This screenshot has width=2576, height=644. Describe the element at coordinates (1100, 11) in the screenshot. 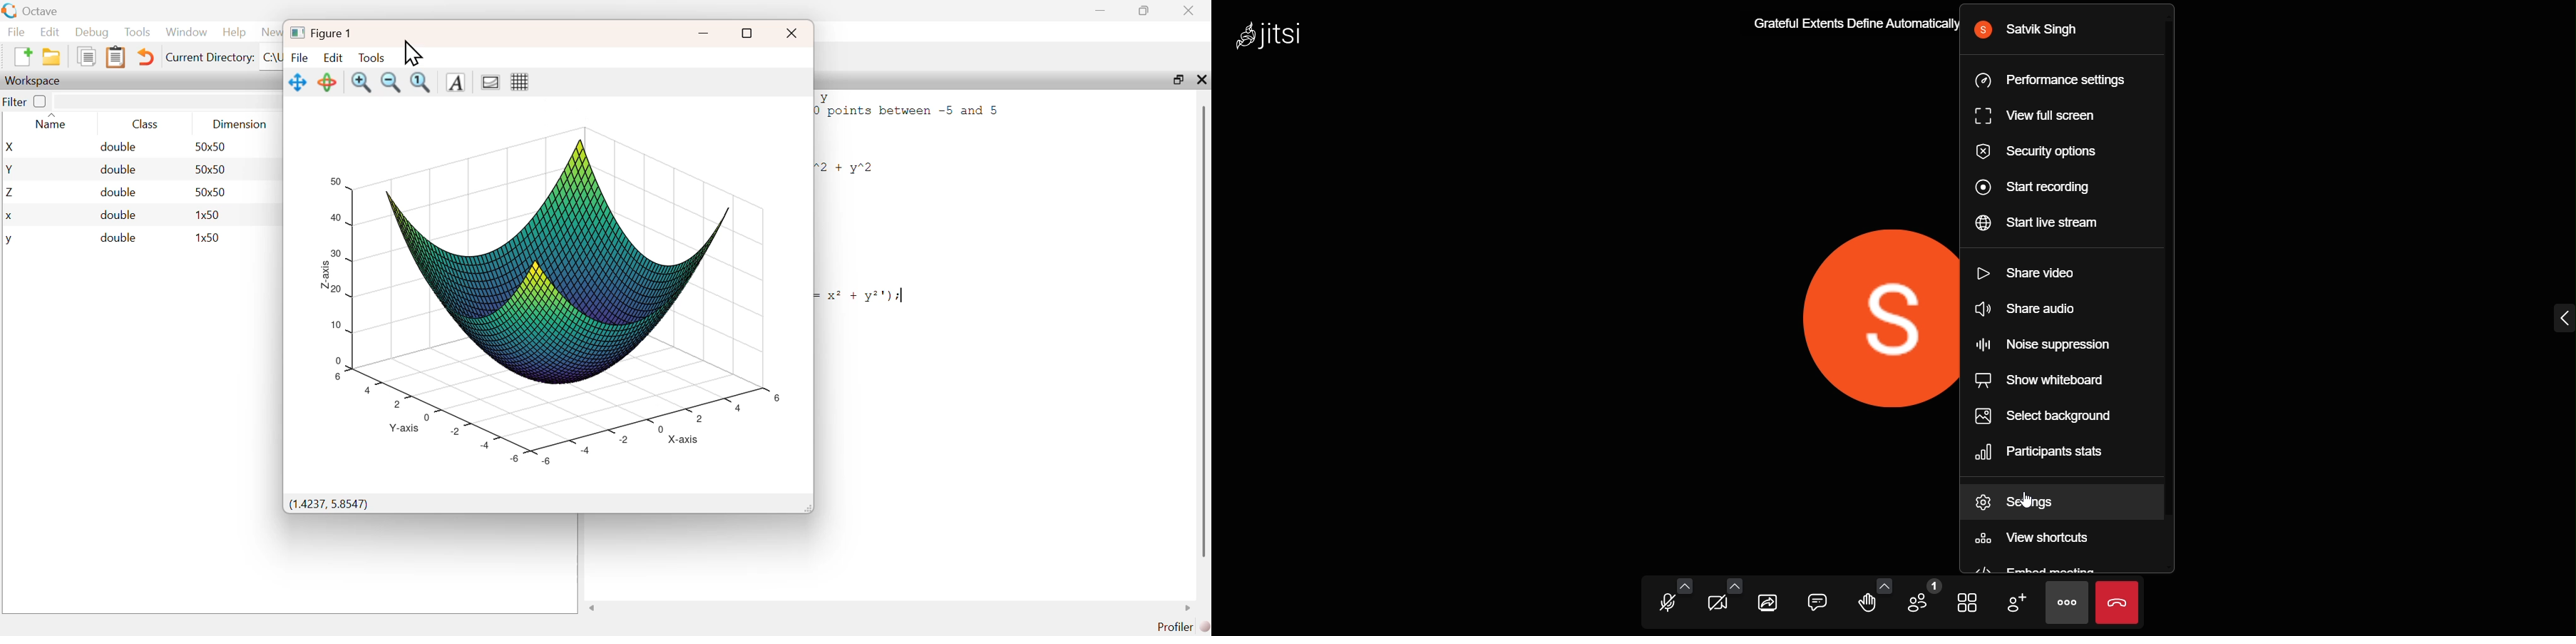

I see `minimize` at that location.